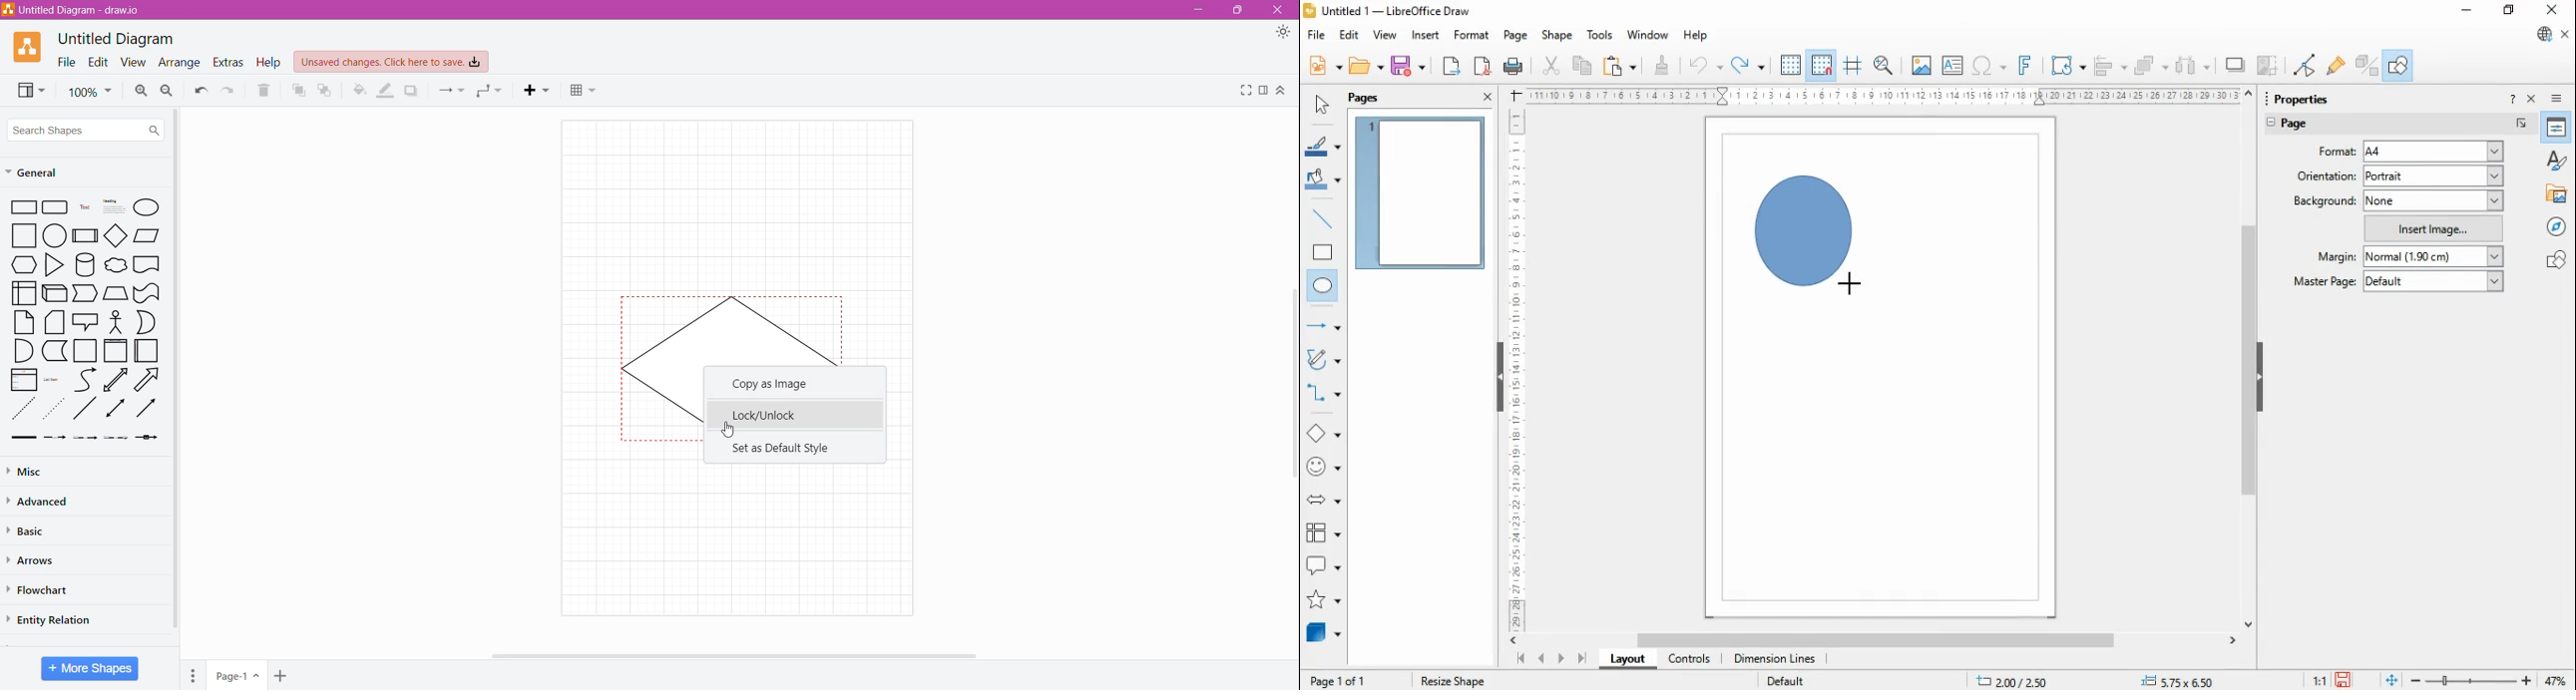 The height and width of the screenshot is (700, 2576). I want to click on default, so click(2433, 280).